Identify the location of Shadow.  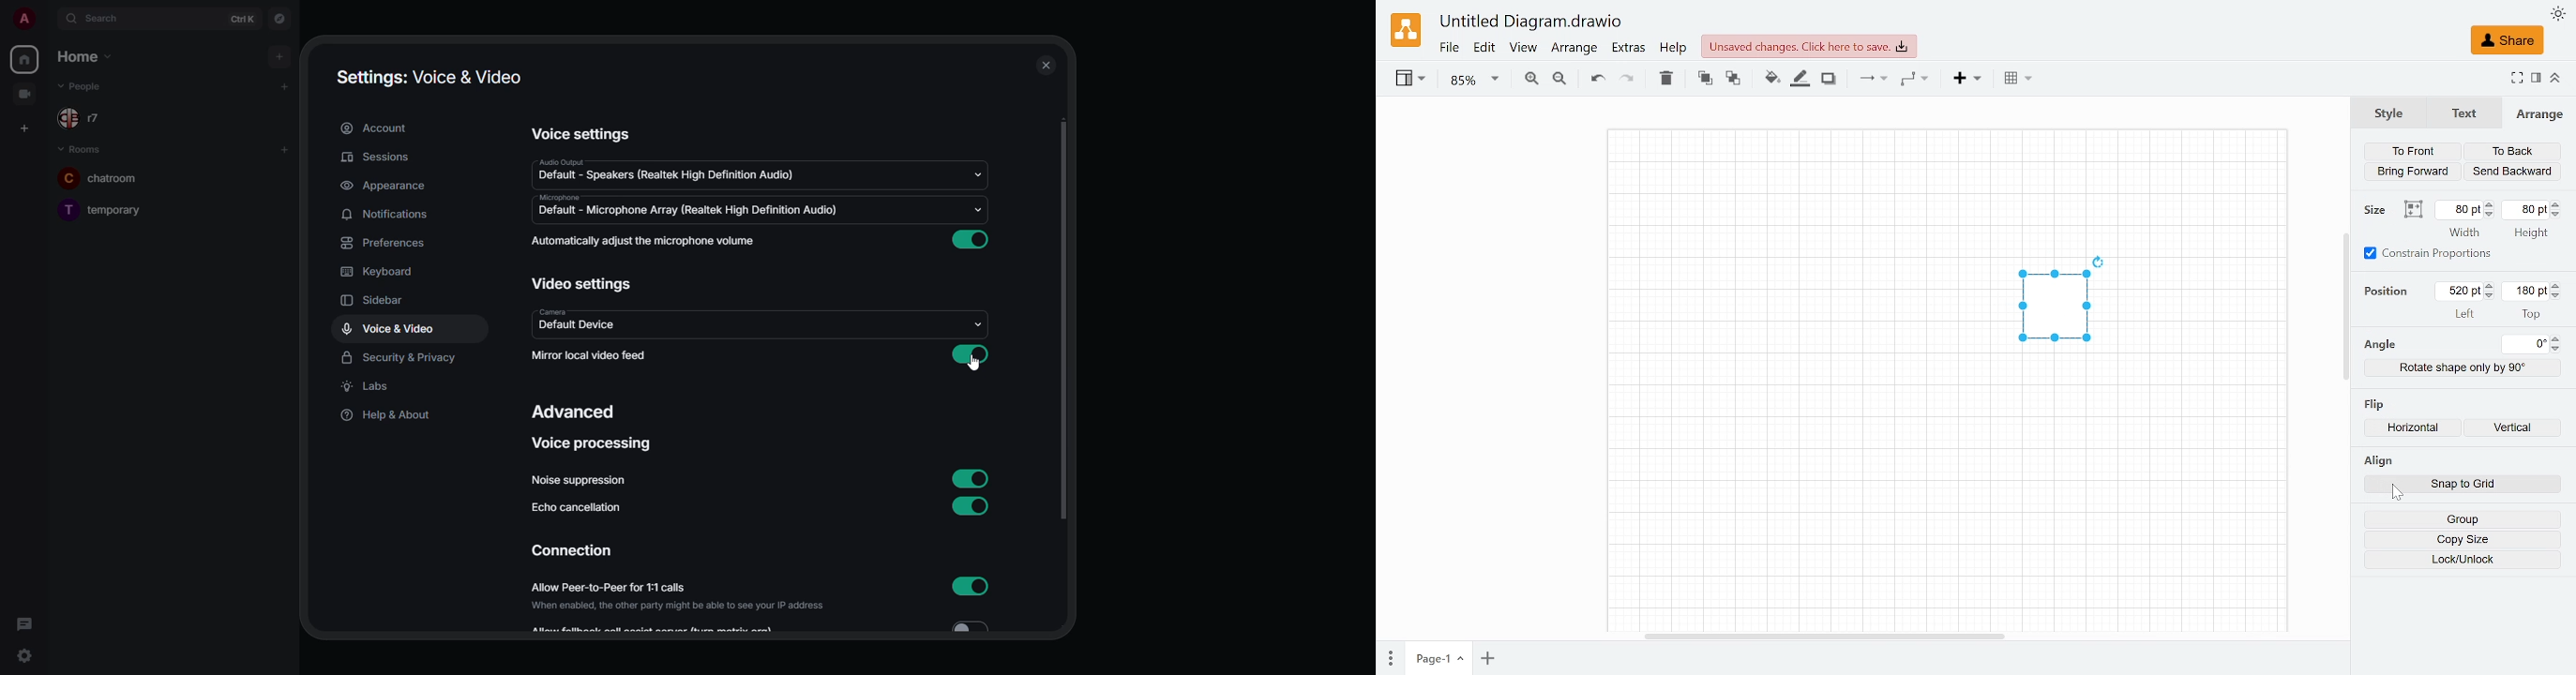
(1829, 80).